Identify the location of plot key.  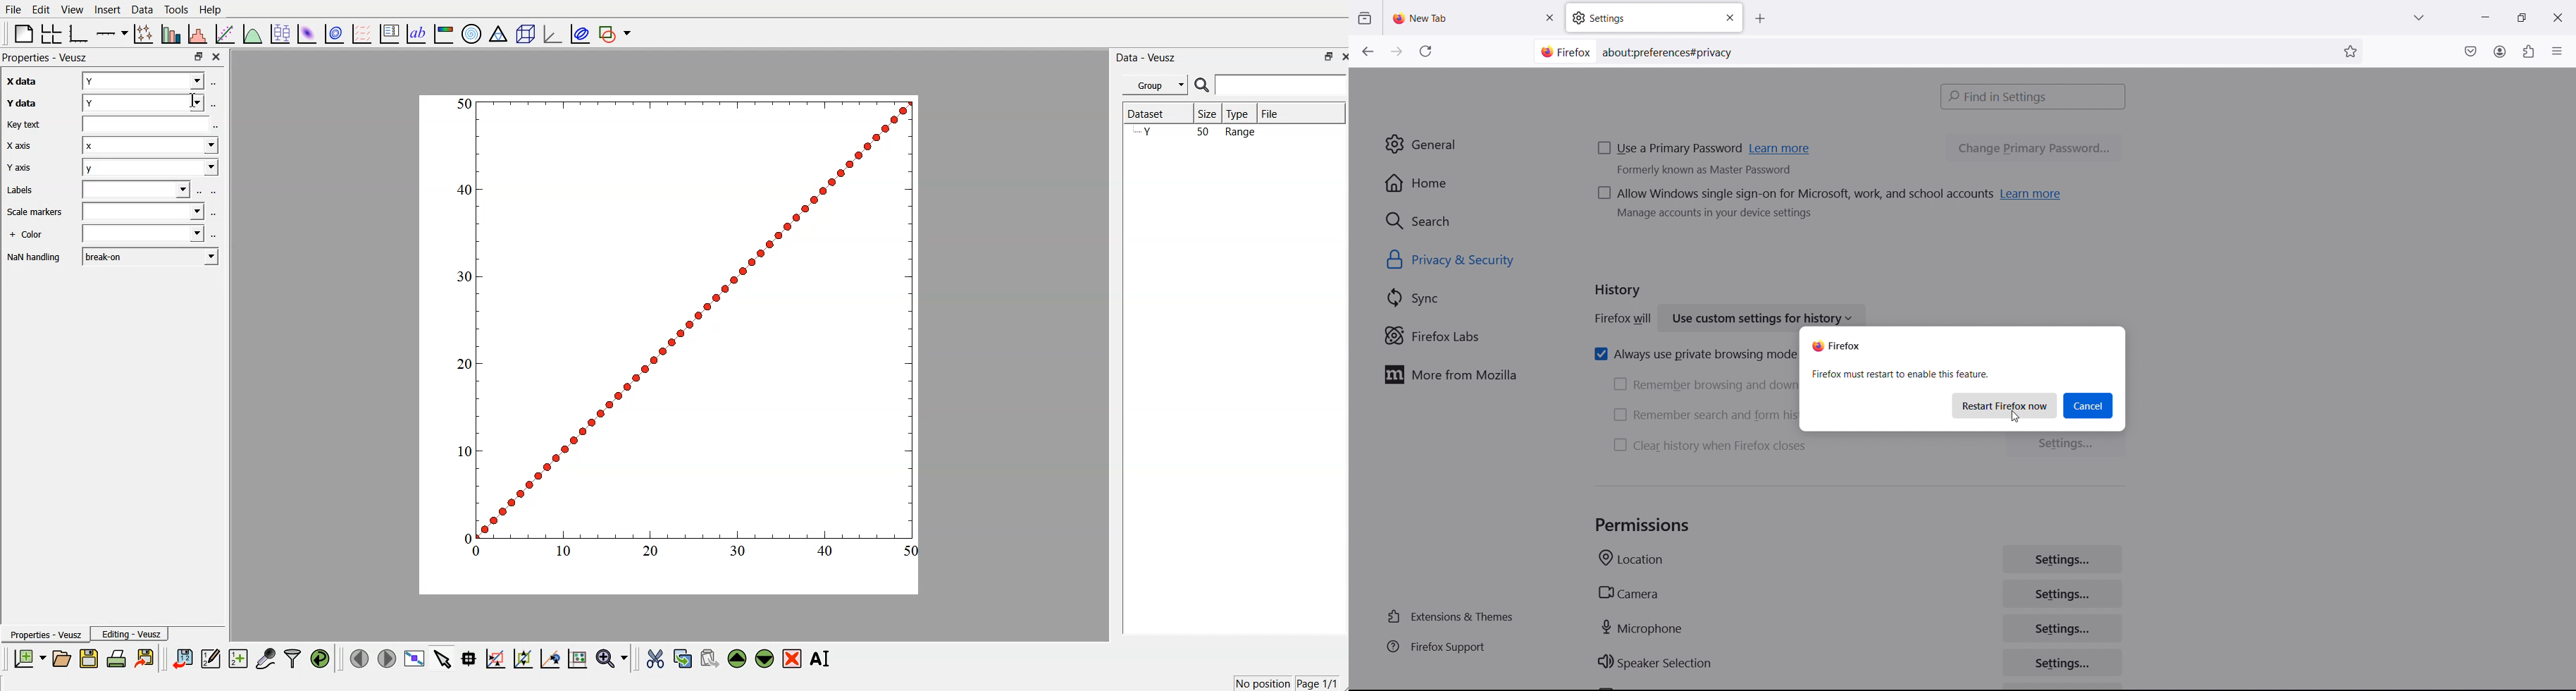
(389, 32).